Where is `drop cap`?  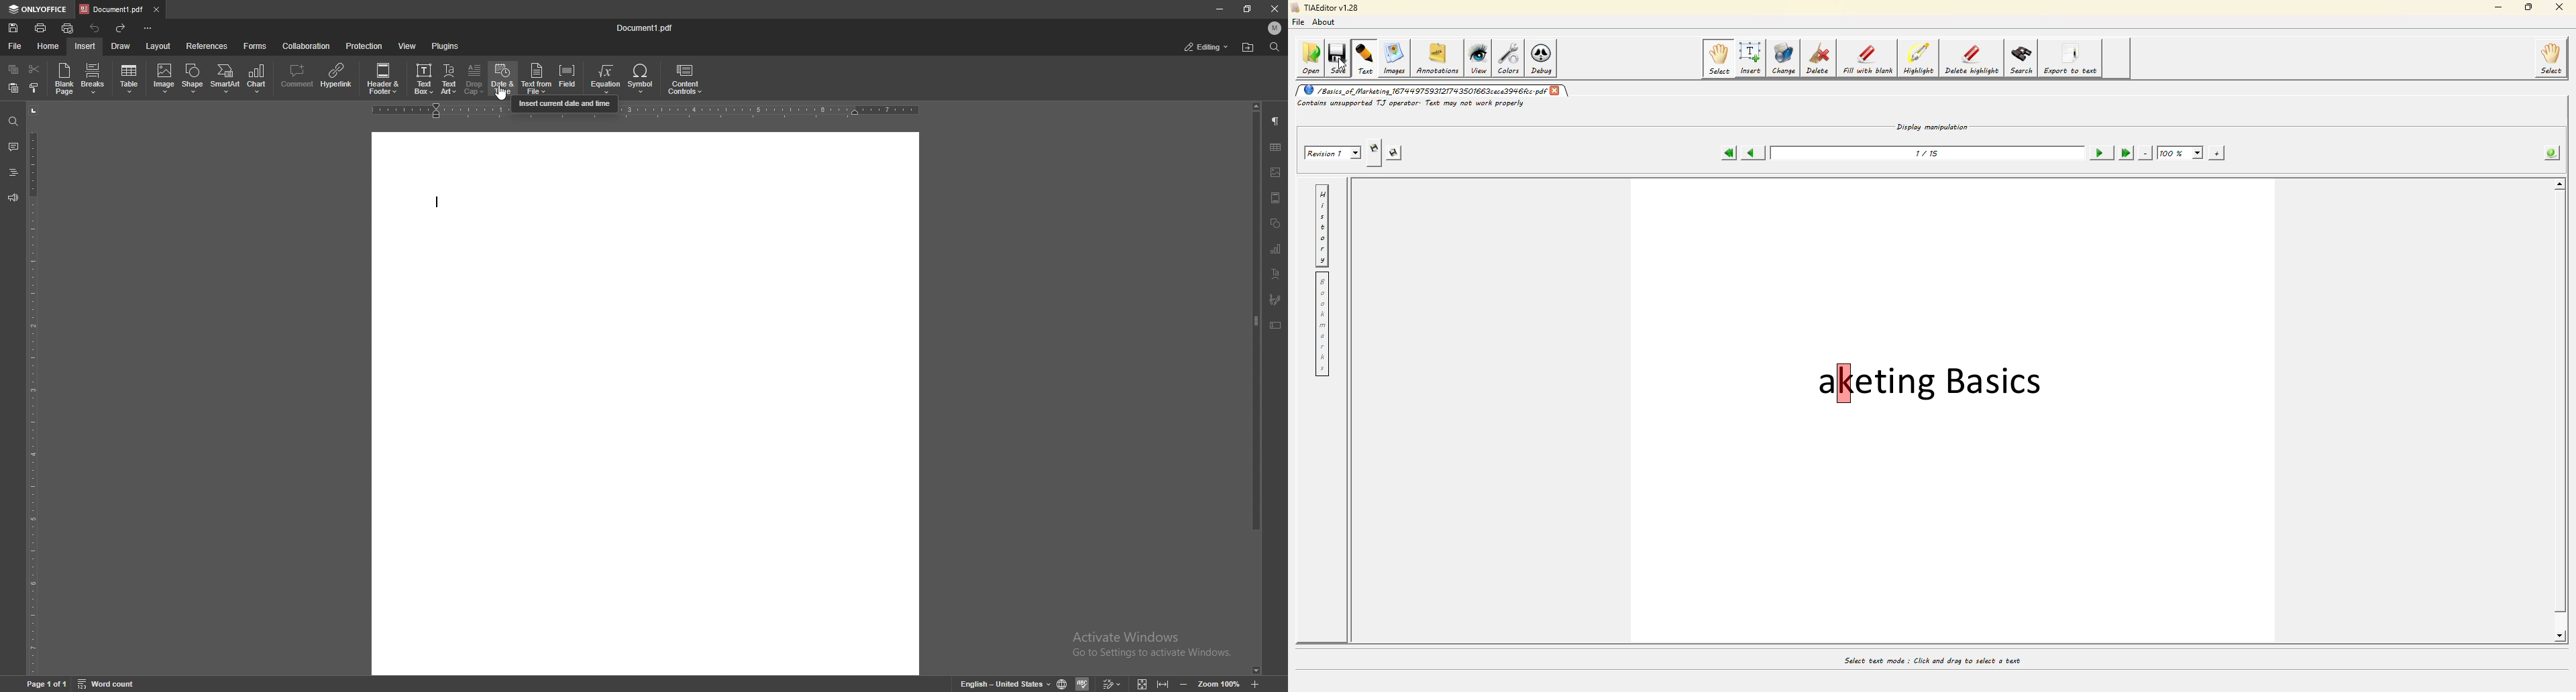 drop cap is located at coordinates (475, 79).